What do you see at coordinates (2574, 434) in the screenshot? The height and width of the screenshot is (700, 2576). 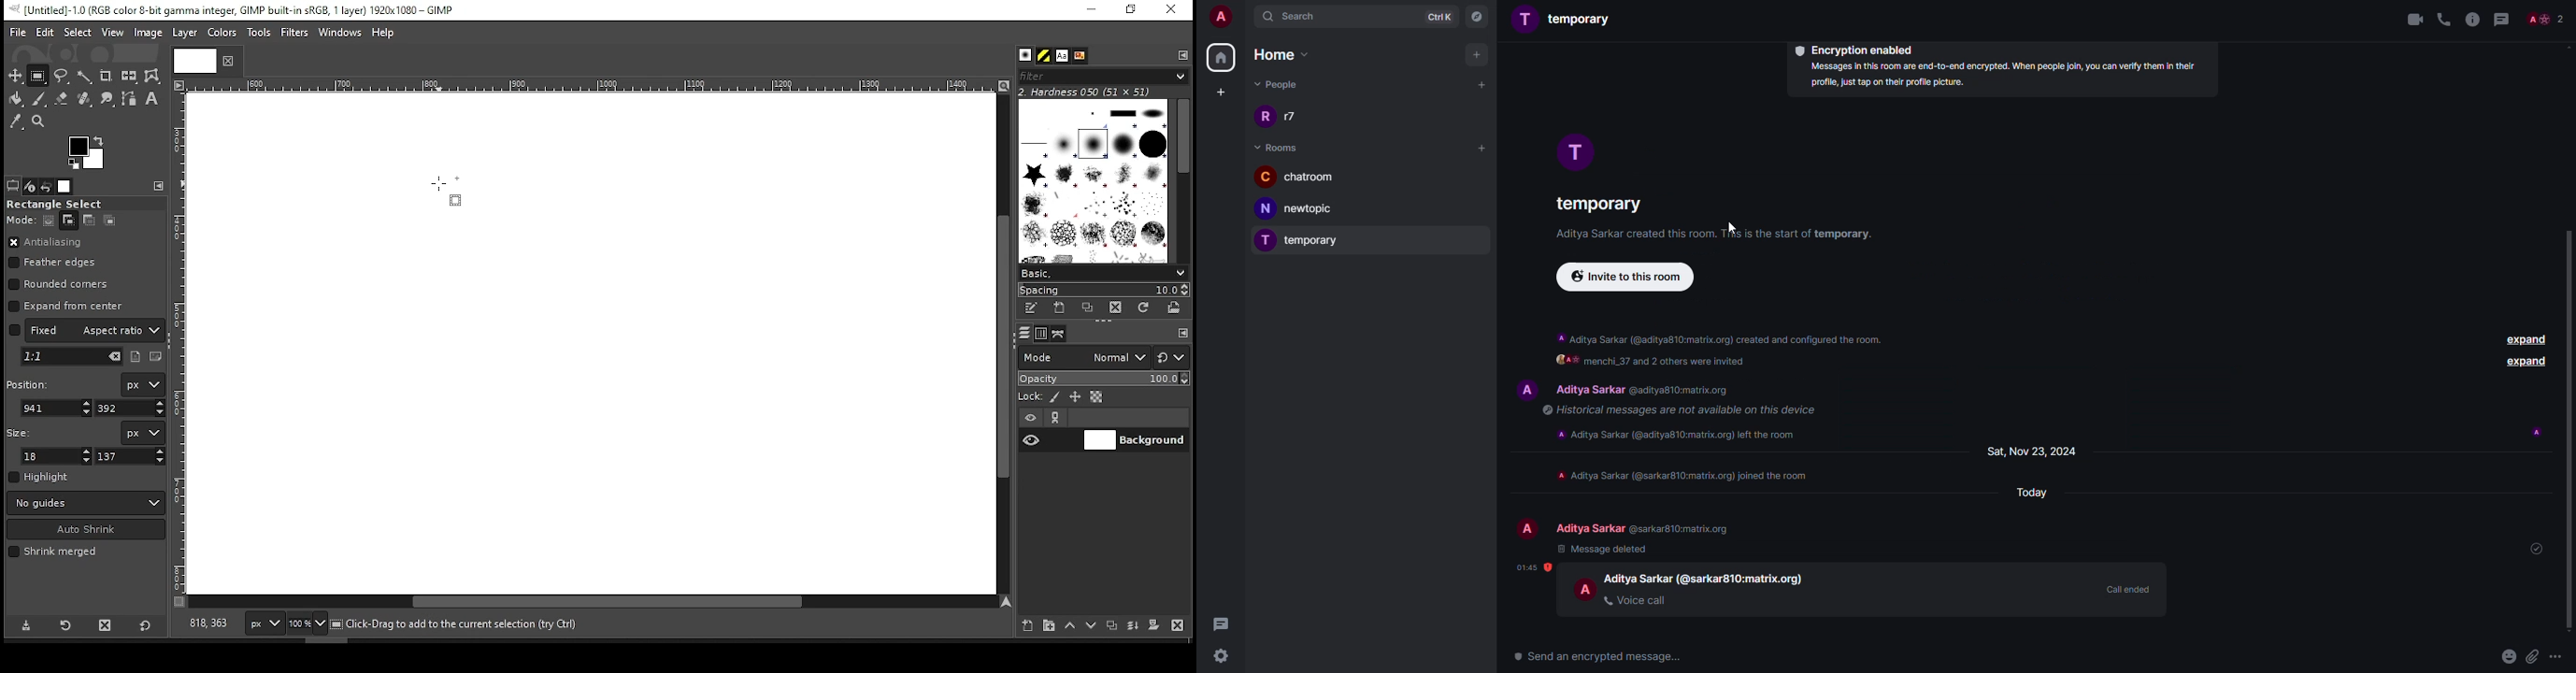 I see `scroll bar` at bounding box center [2574, 434].